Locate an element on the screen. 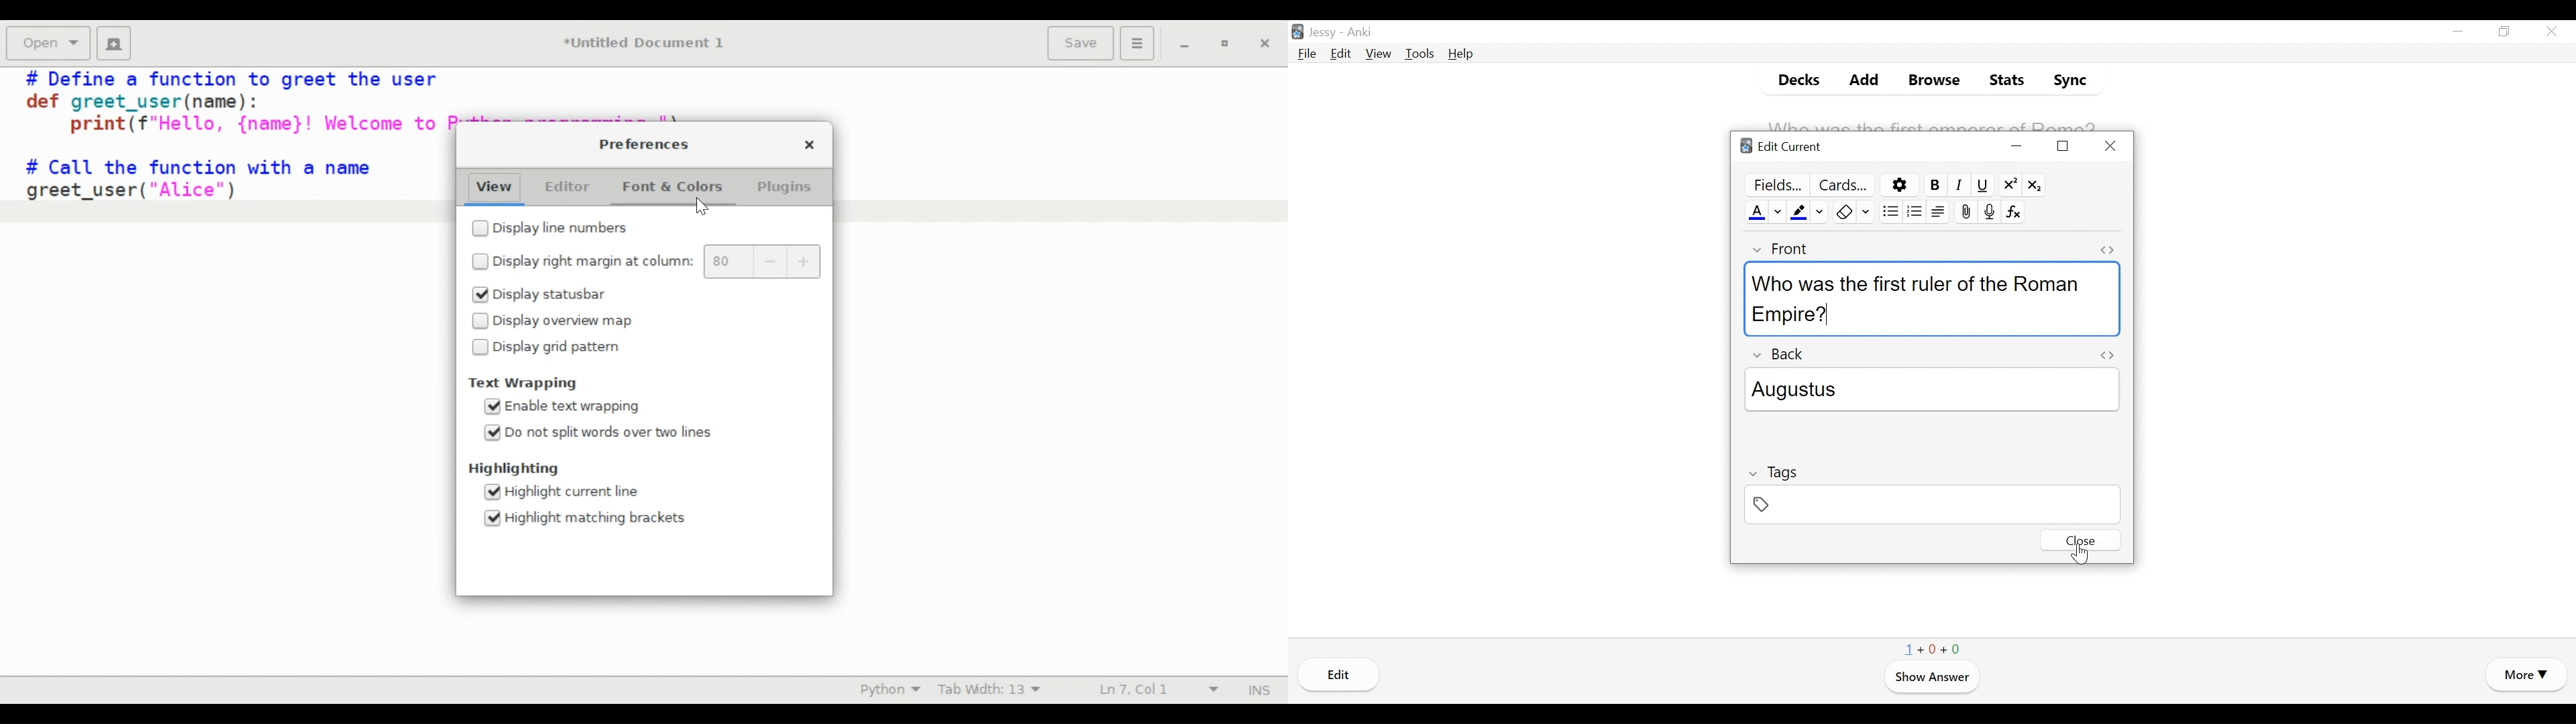 The image size is (2576, 728). Restore is located at coordinates (2505, 32).